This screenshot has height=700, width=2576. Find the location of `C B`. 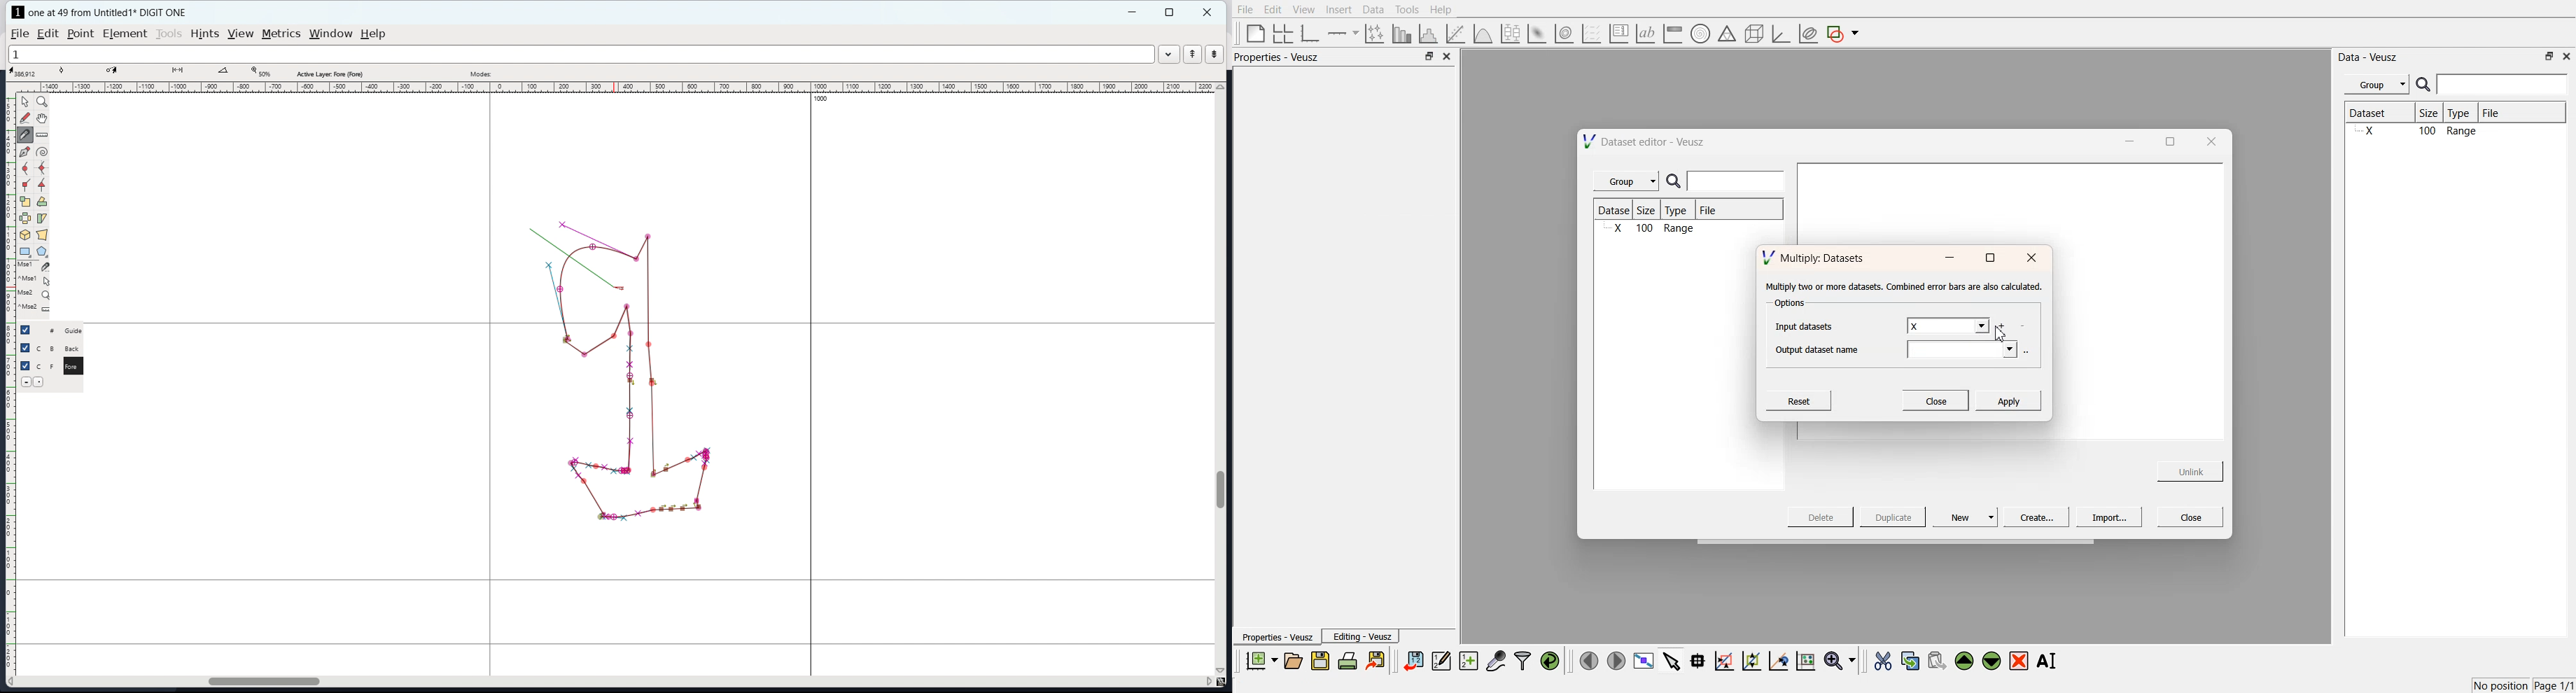

C B is located at coordinates (47, 347).